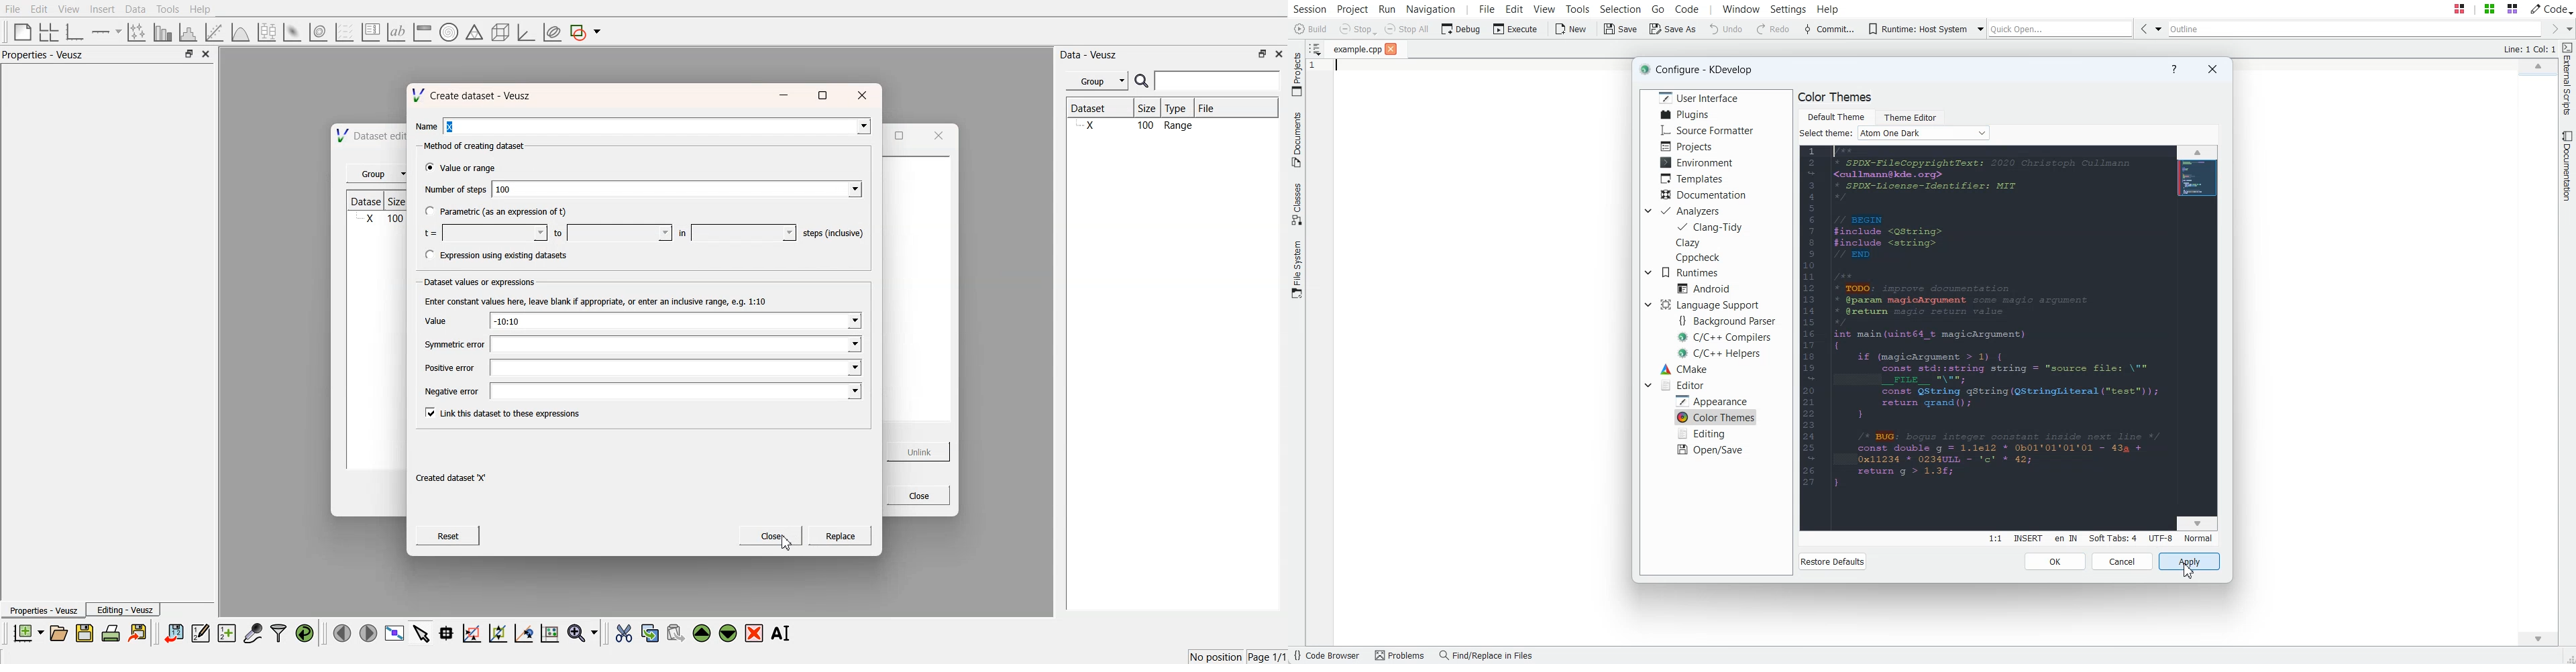 This screenshot has width=2576, height=672. What do you see at coordinates (2551, 8) in the screenshot?
I see `Code` at bounding box center [2551, 8].